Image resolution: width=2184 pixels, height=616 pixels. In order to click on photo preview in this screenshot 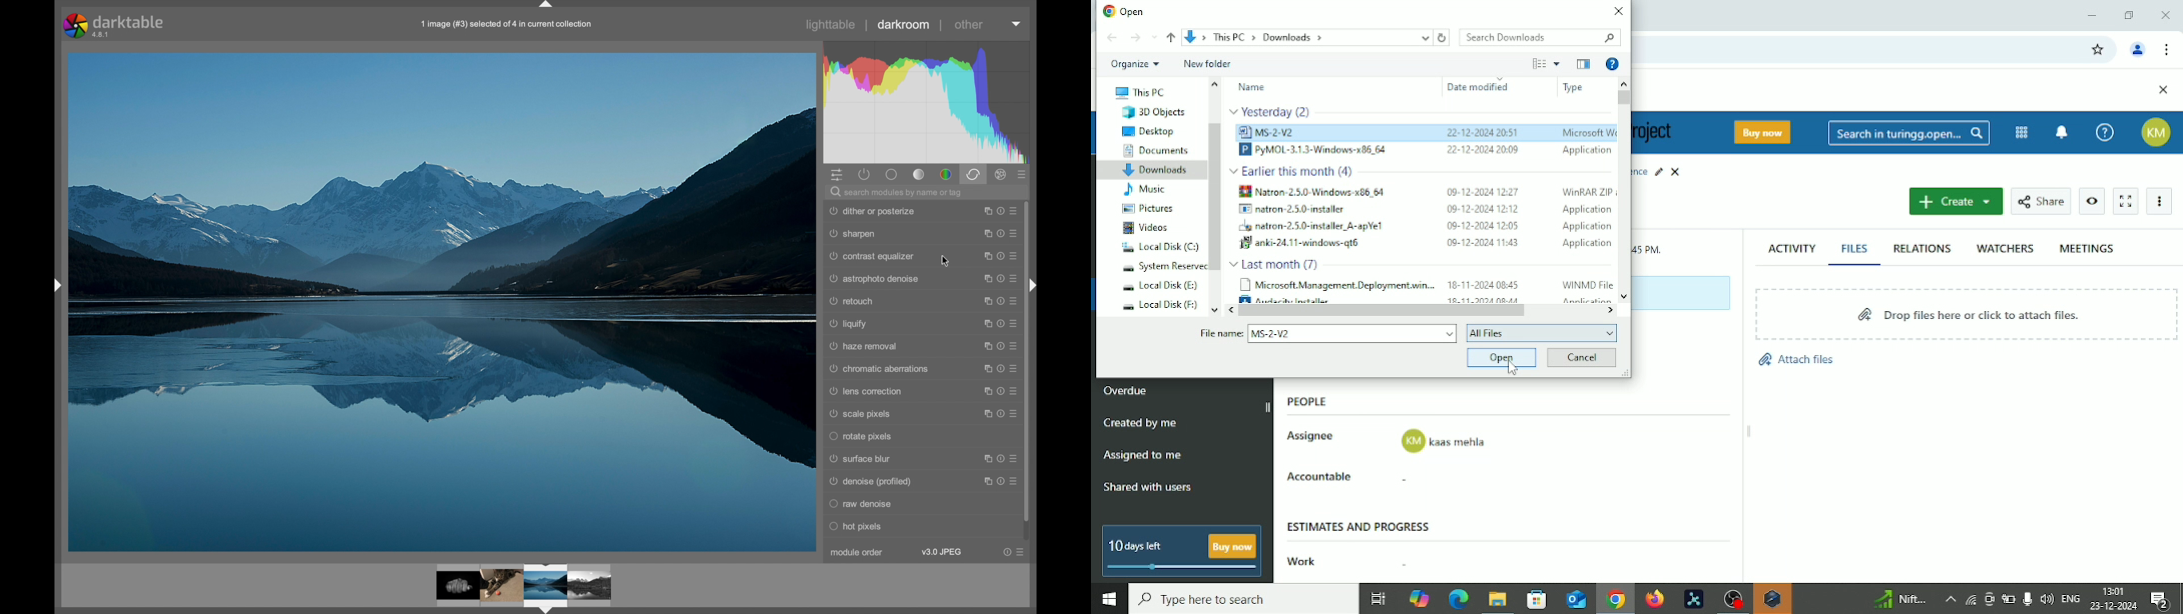, I will do `click(525, 586)`.